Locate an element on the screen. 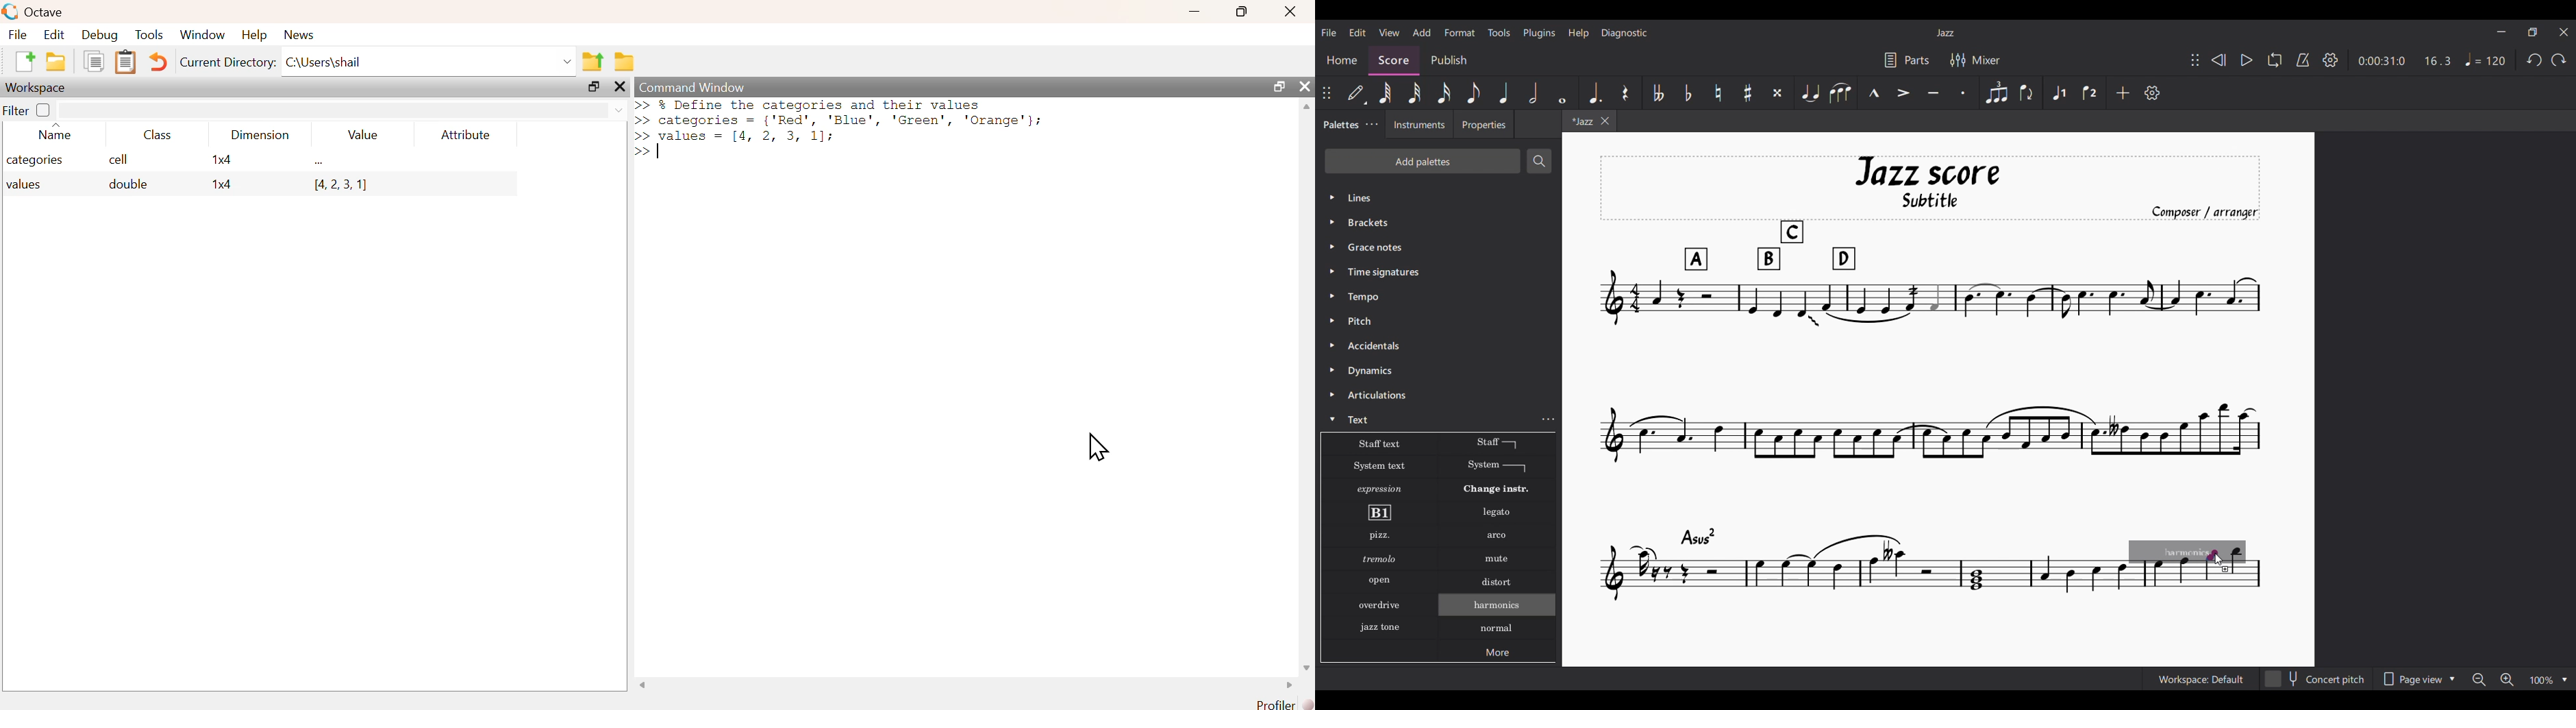 The image size is (2576, 728). Score, current section highlighted is located at coordinates (1395, 58).